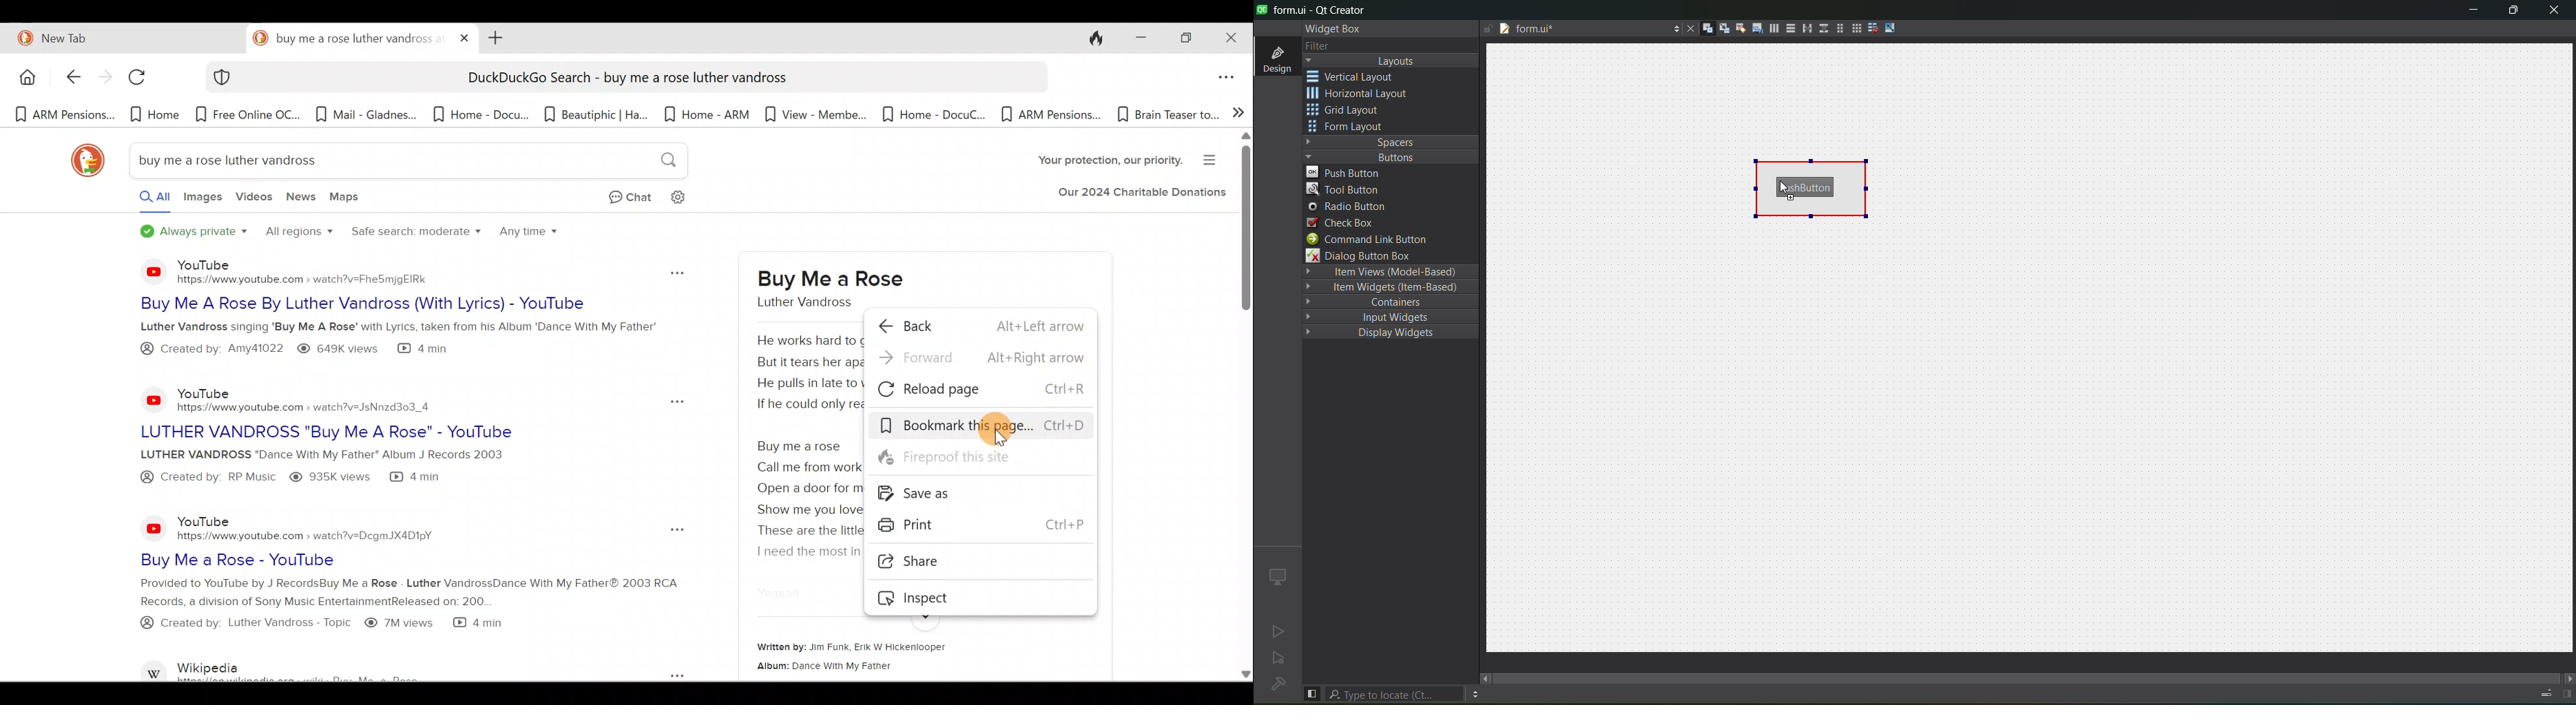 The width and height of the screenshot is (2576, 728). What do you see at coordinates (1276, 58) in the screenshot?
I see `design` at bounding box center [1276, 58].